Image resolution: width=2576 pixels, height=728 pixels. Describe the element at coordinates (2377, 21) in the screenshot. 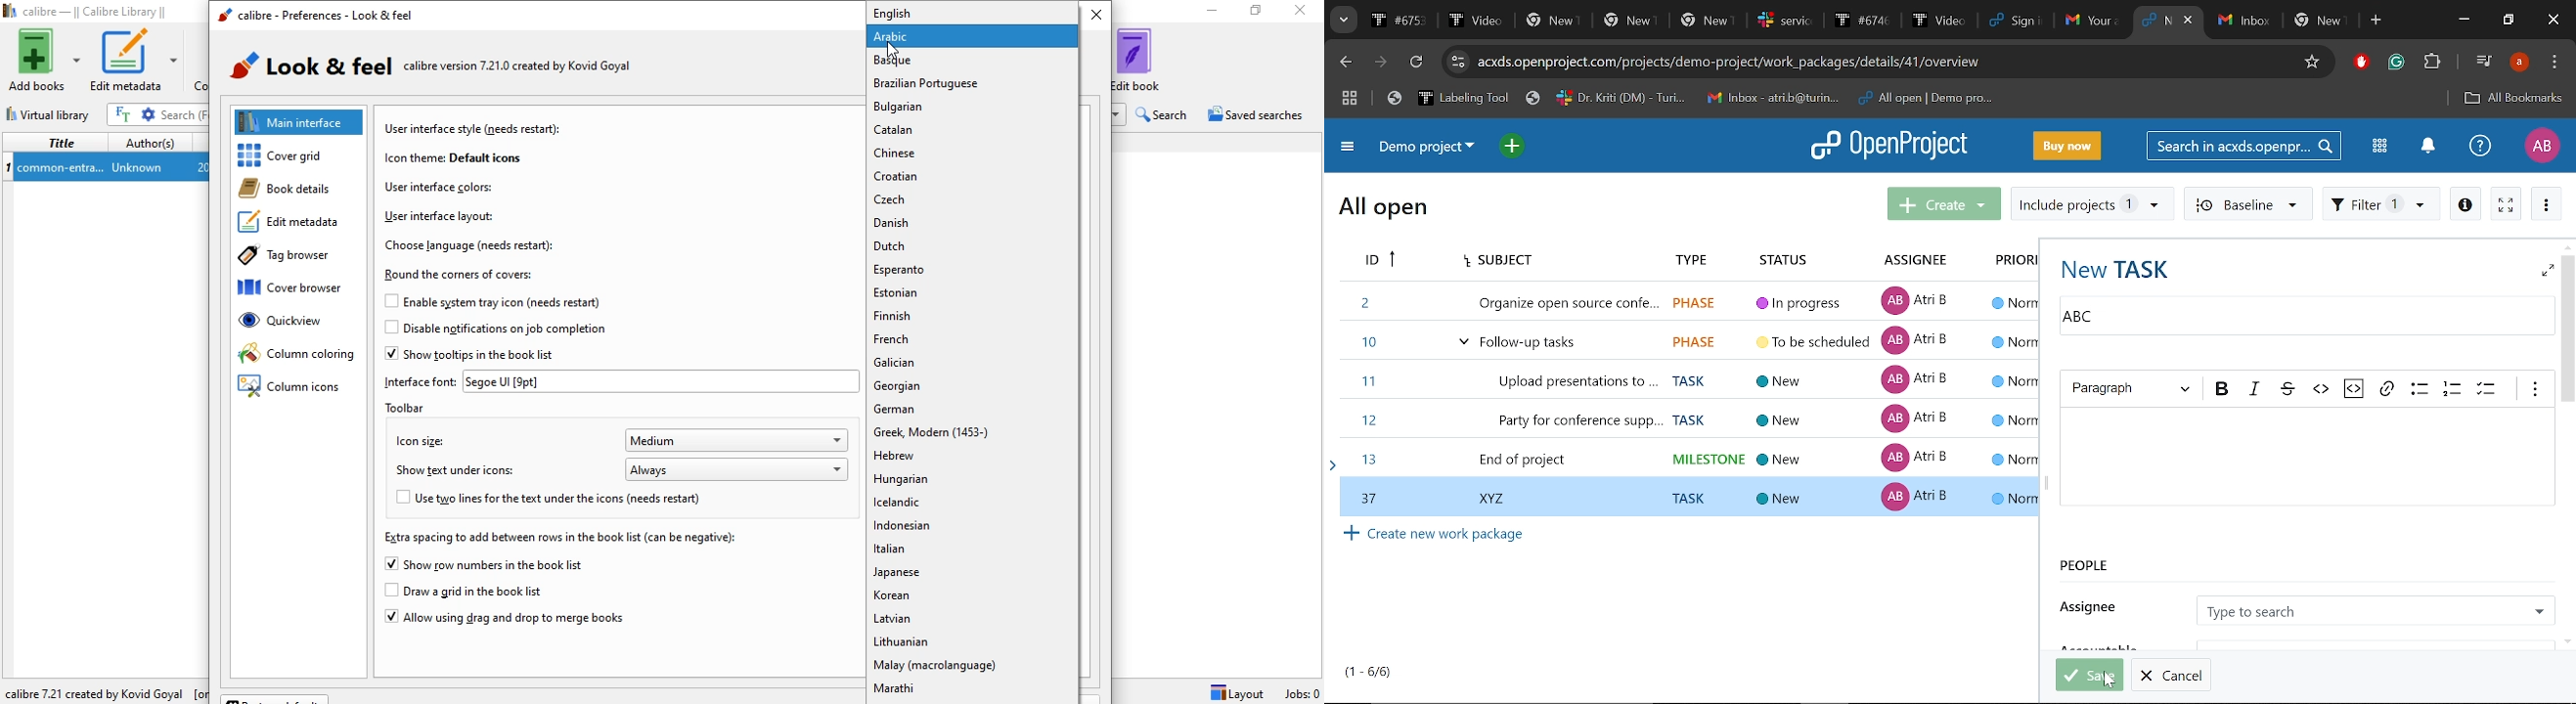

I see `Add new tab` at that location.